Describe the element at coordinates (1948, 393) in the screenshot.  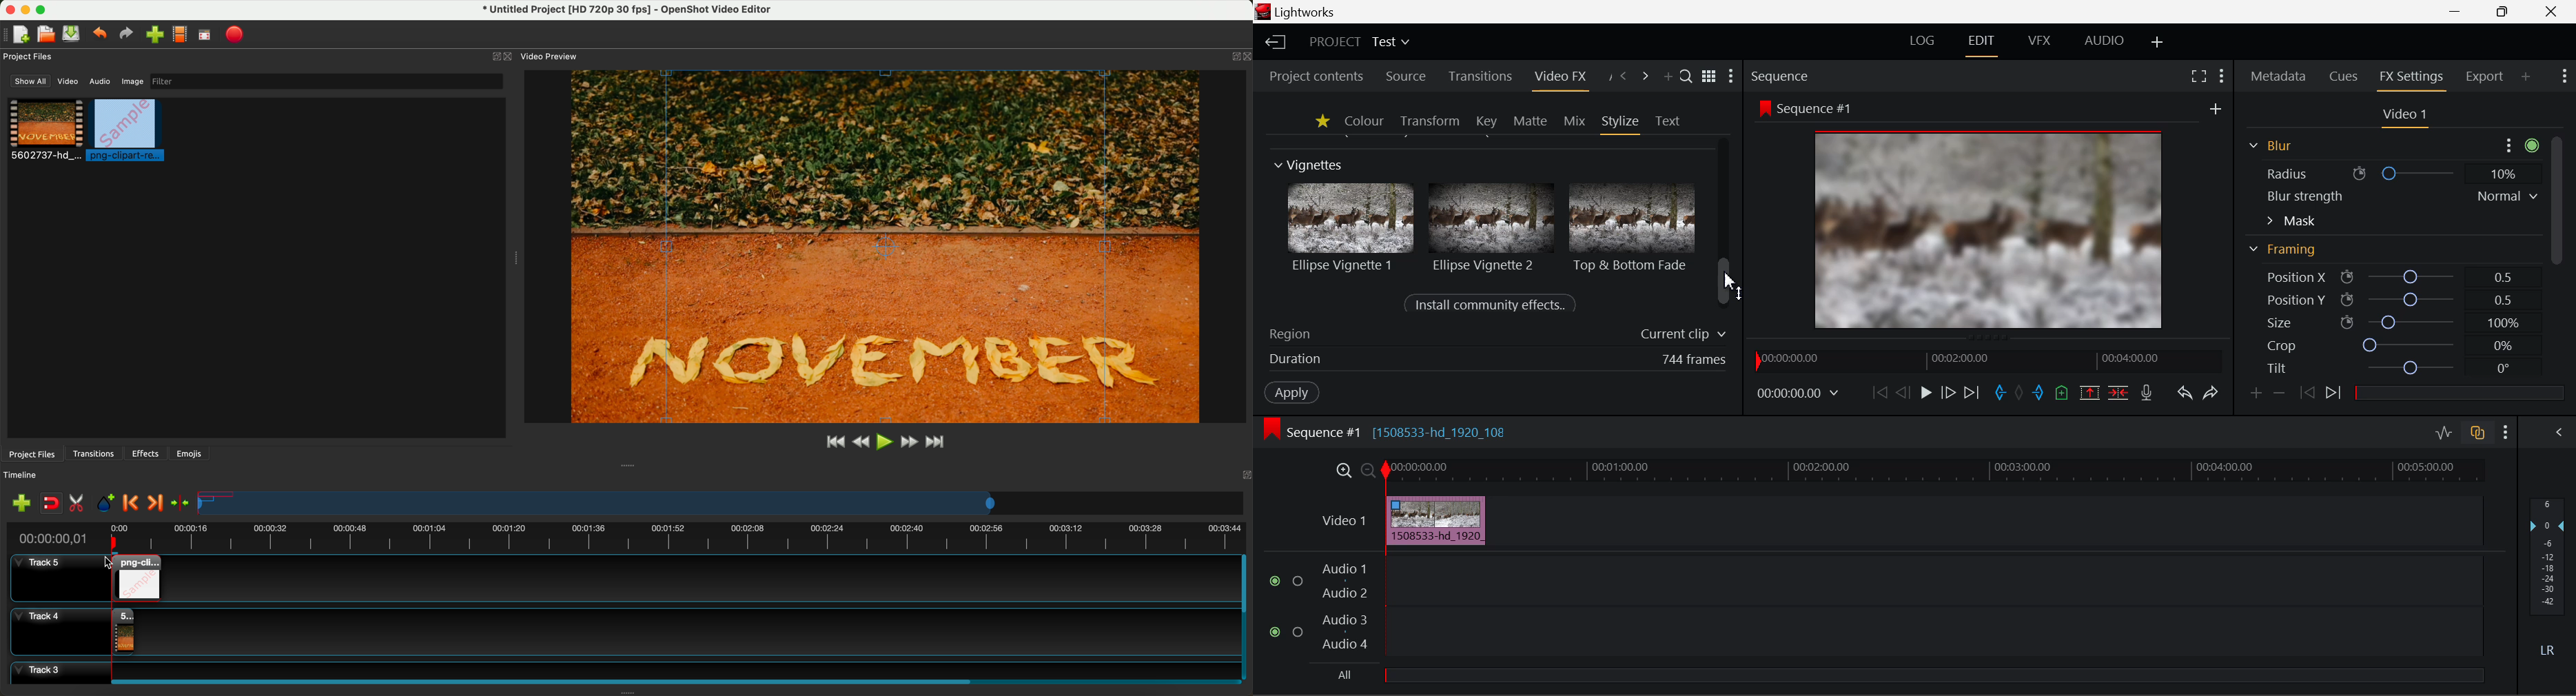
I see `Go Forward` at that location.